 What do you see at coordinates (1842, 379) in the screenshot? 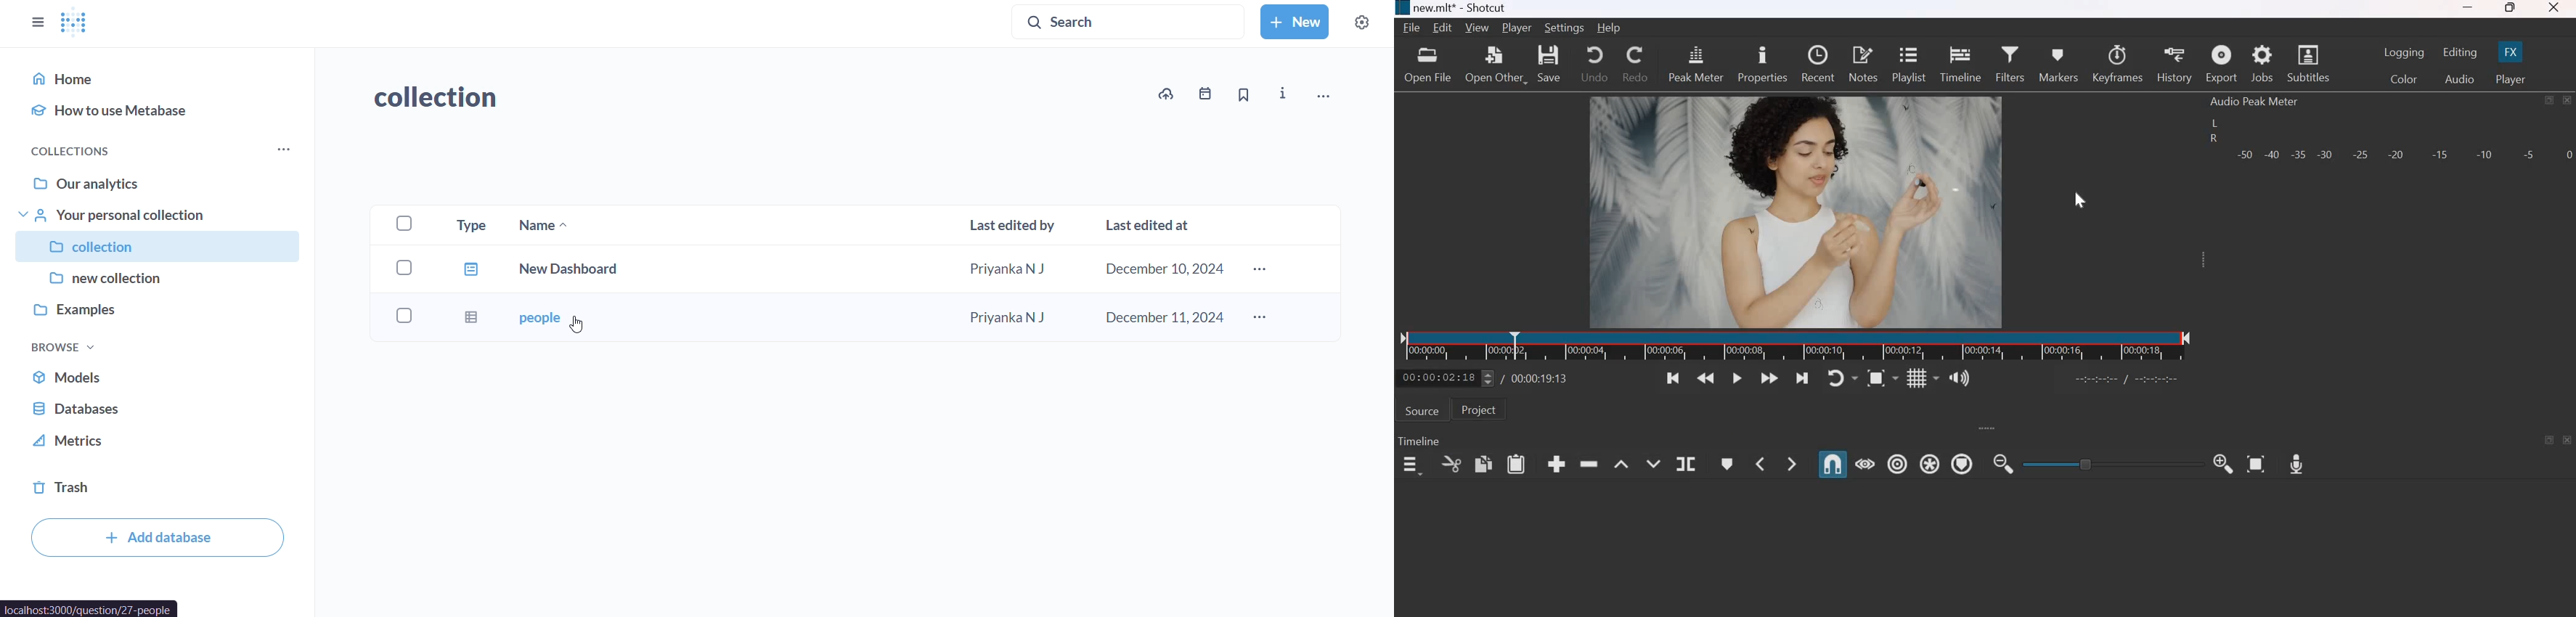
I see `Toggle player looping` at bounding box center [1842, 379].